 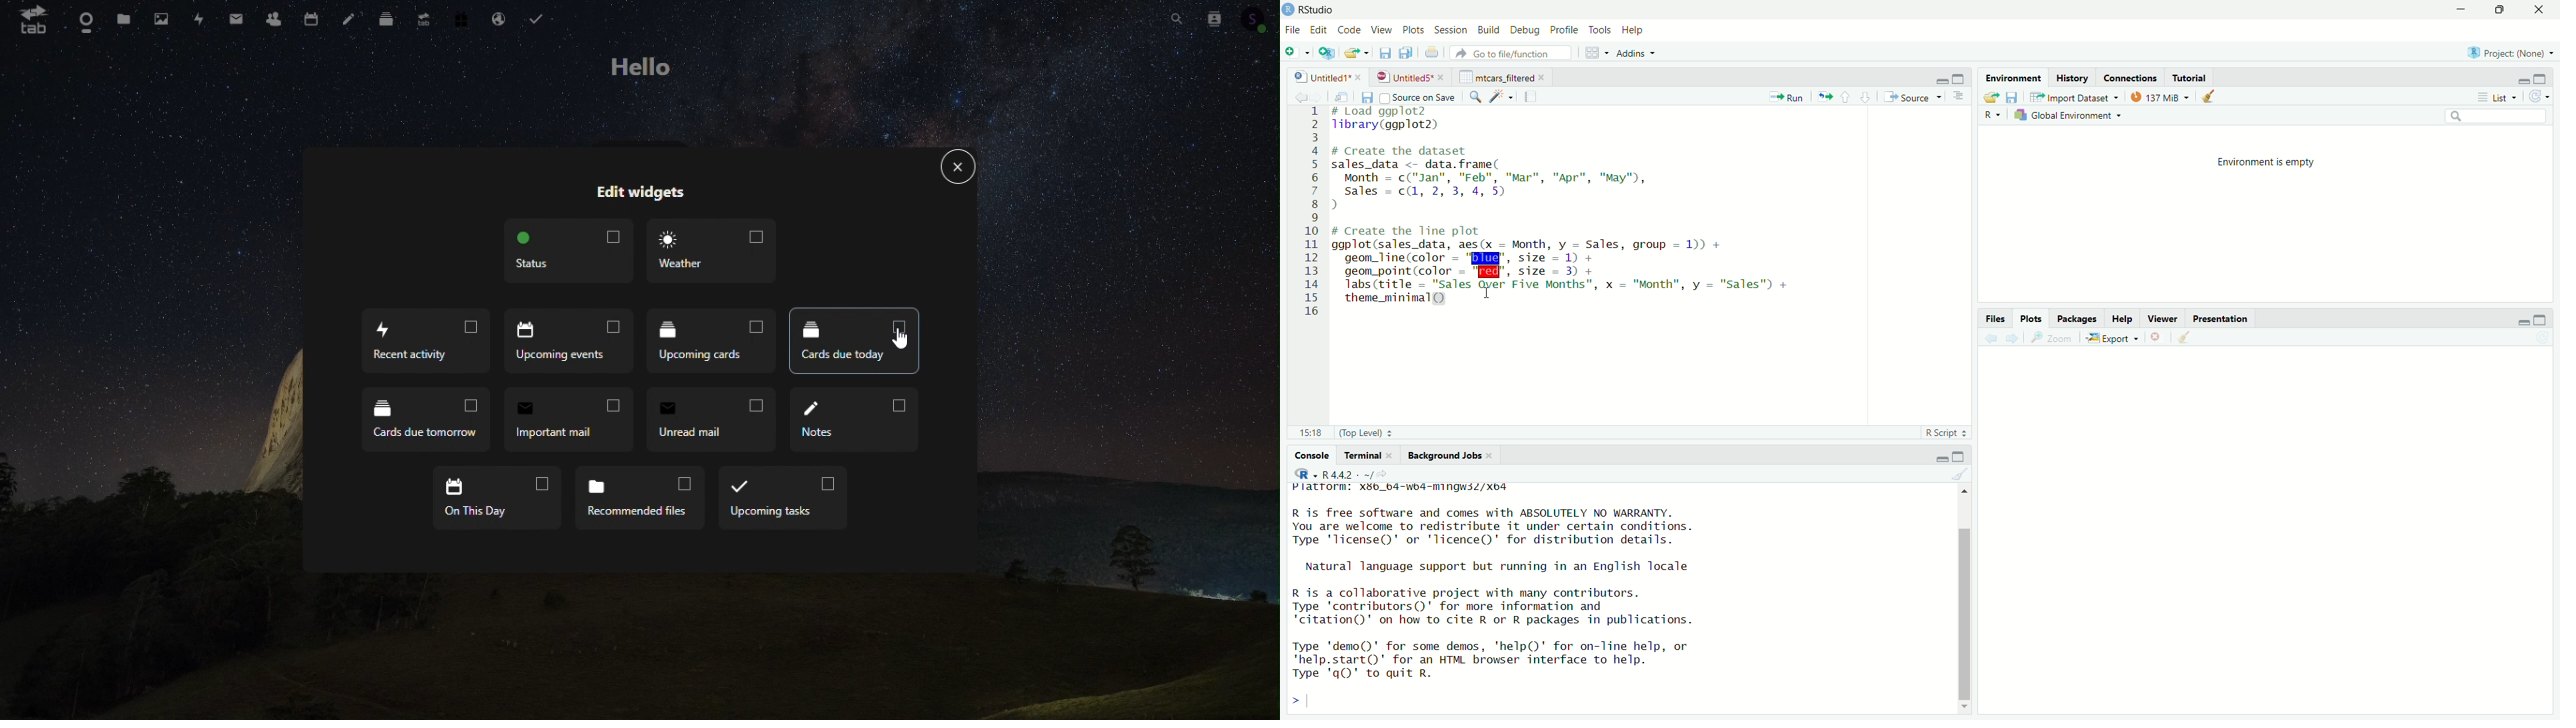 What do you see at coordinates (1314, 213) in the screenshot?
I see `line numbers` at bounding box center [1314, 213].